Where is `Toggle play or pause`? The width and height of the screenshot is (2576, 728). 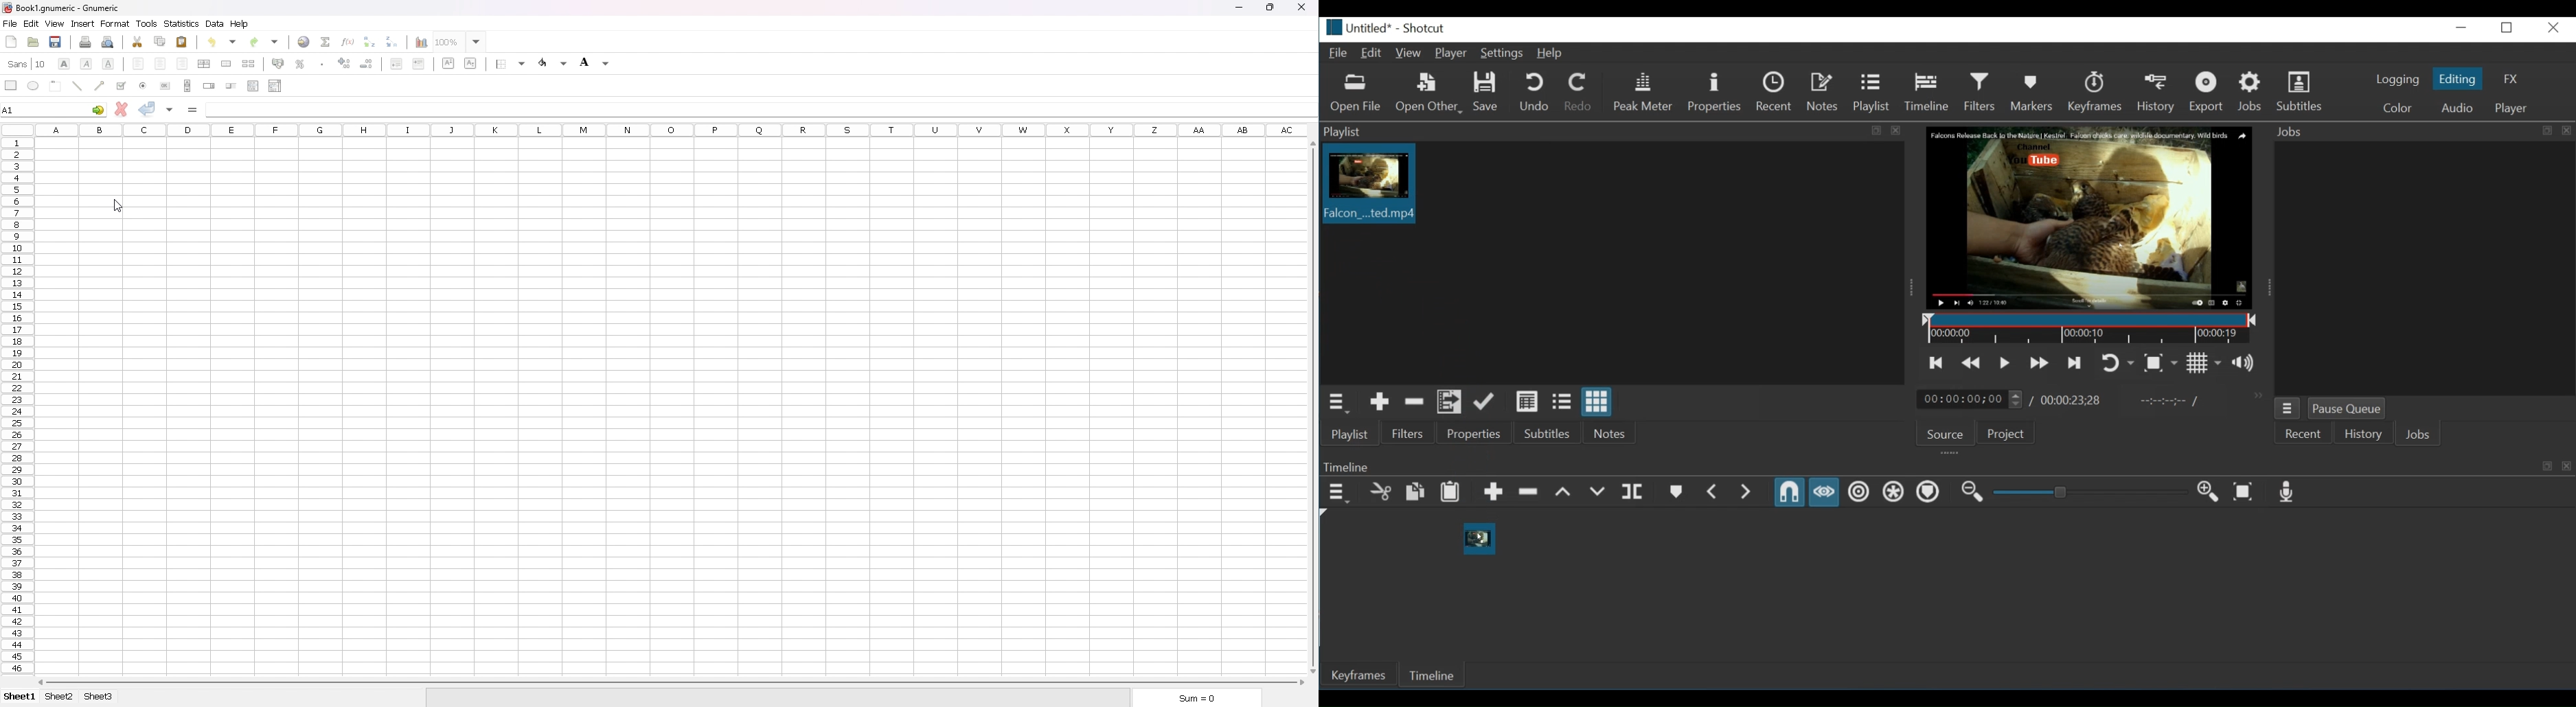 Toggle play or pause is located at coordinates (2004, 363).